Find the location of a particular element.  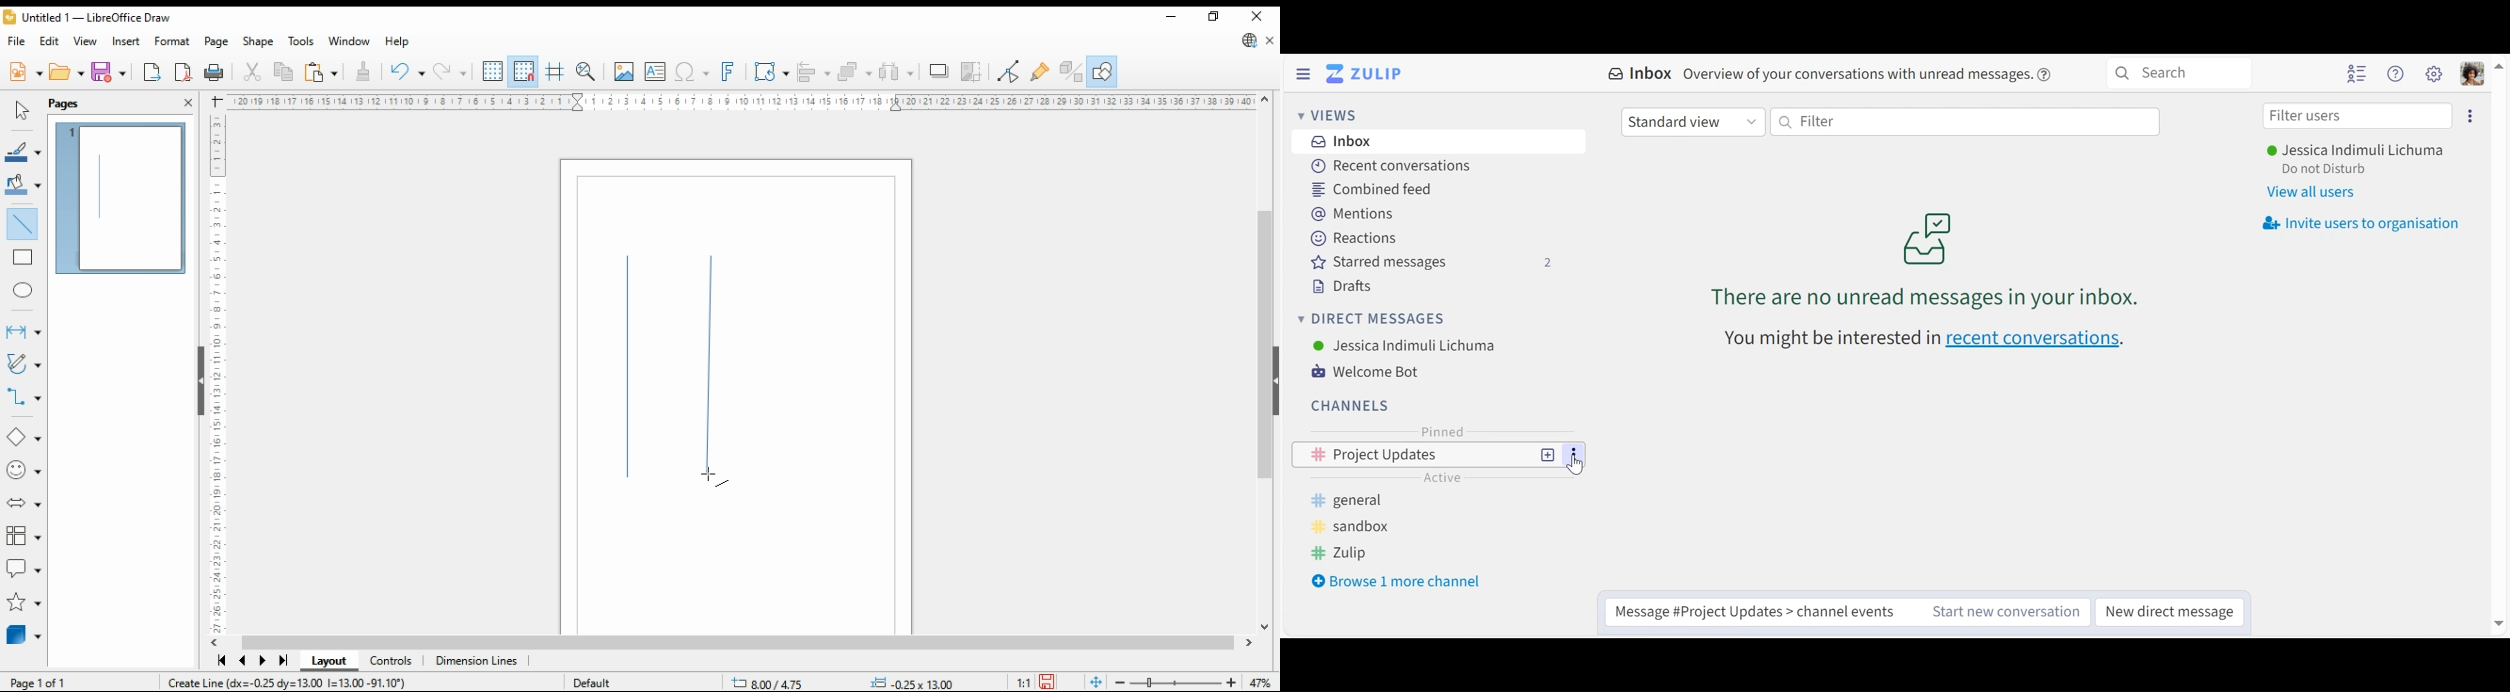

symbol shapes is located at coordinates (25, 471).